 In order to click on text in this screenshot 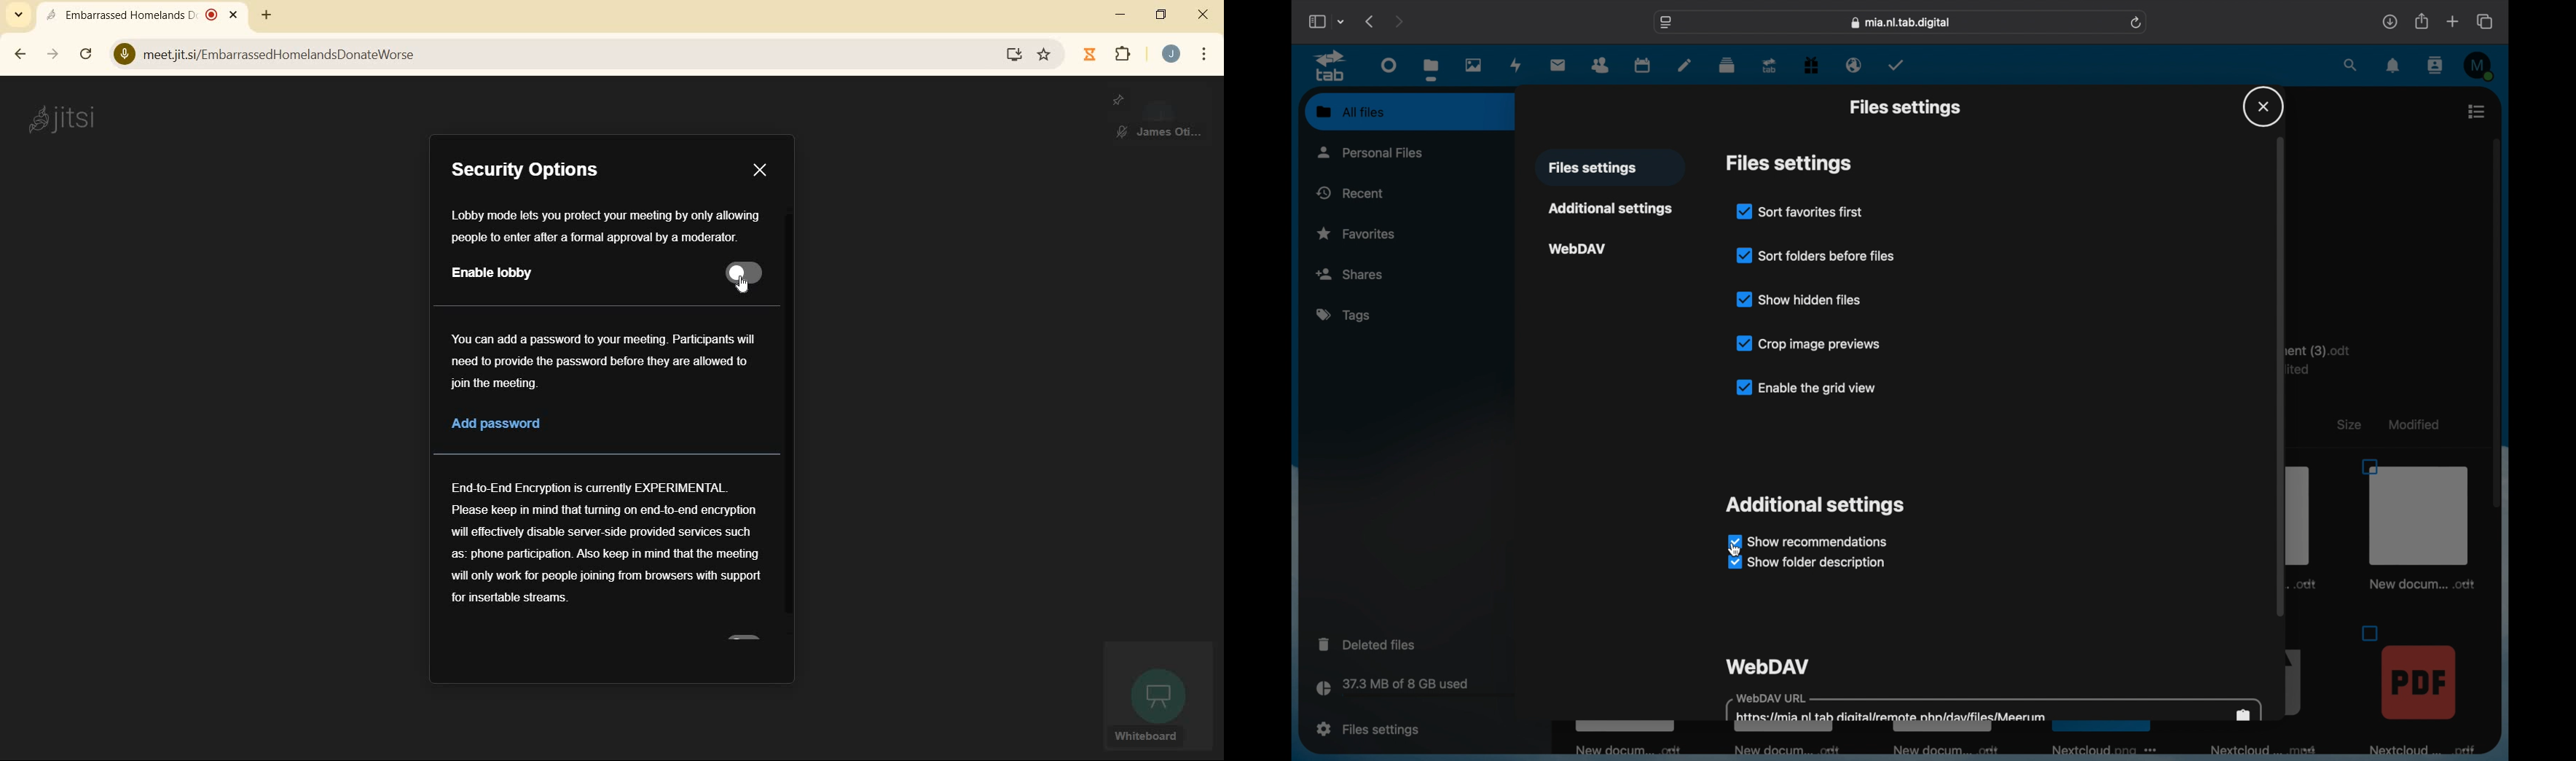, I will do `click(2330, 358)`.